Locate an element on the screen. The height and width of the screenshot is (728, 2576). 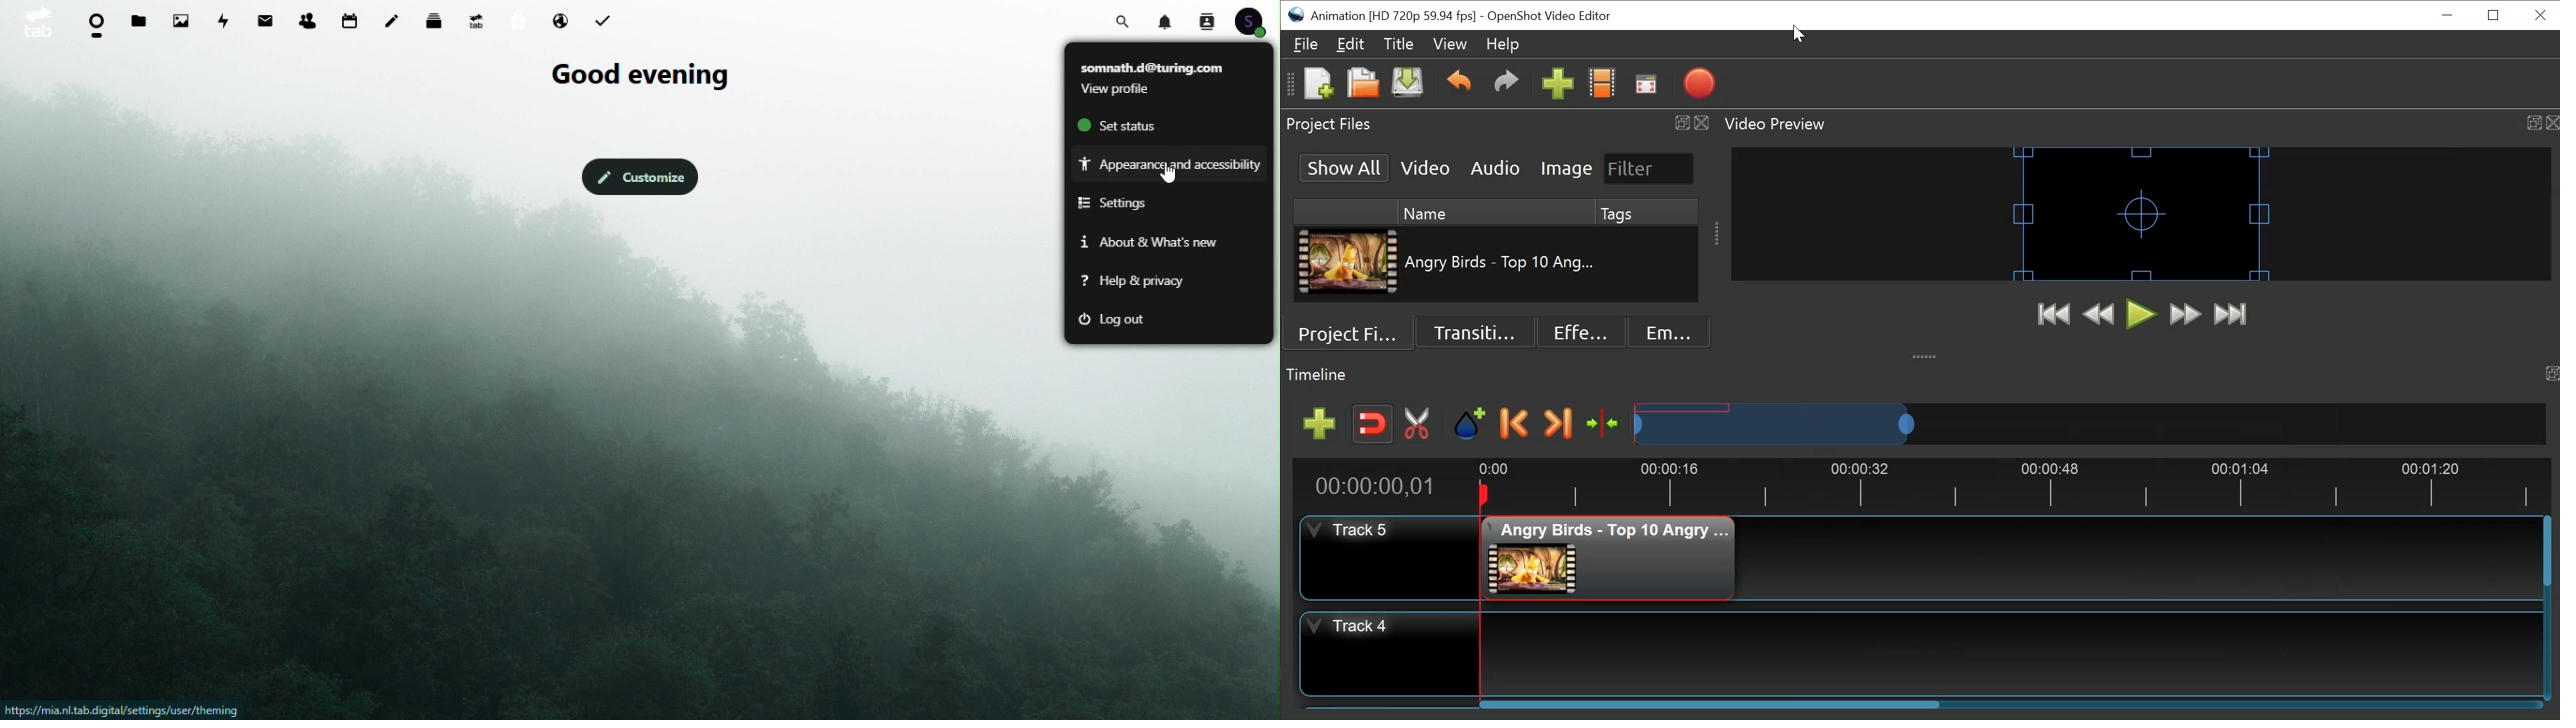
files is located at coordinates (140, 22).